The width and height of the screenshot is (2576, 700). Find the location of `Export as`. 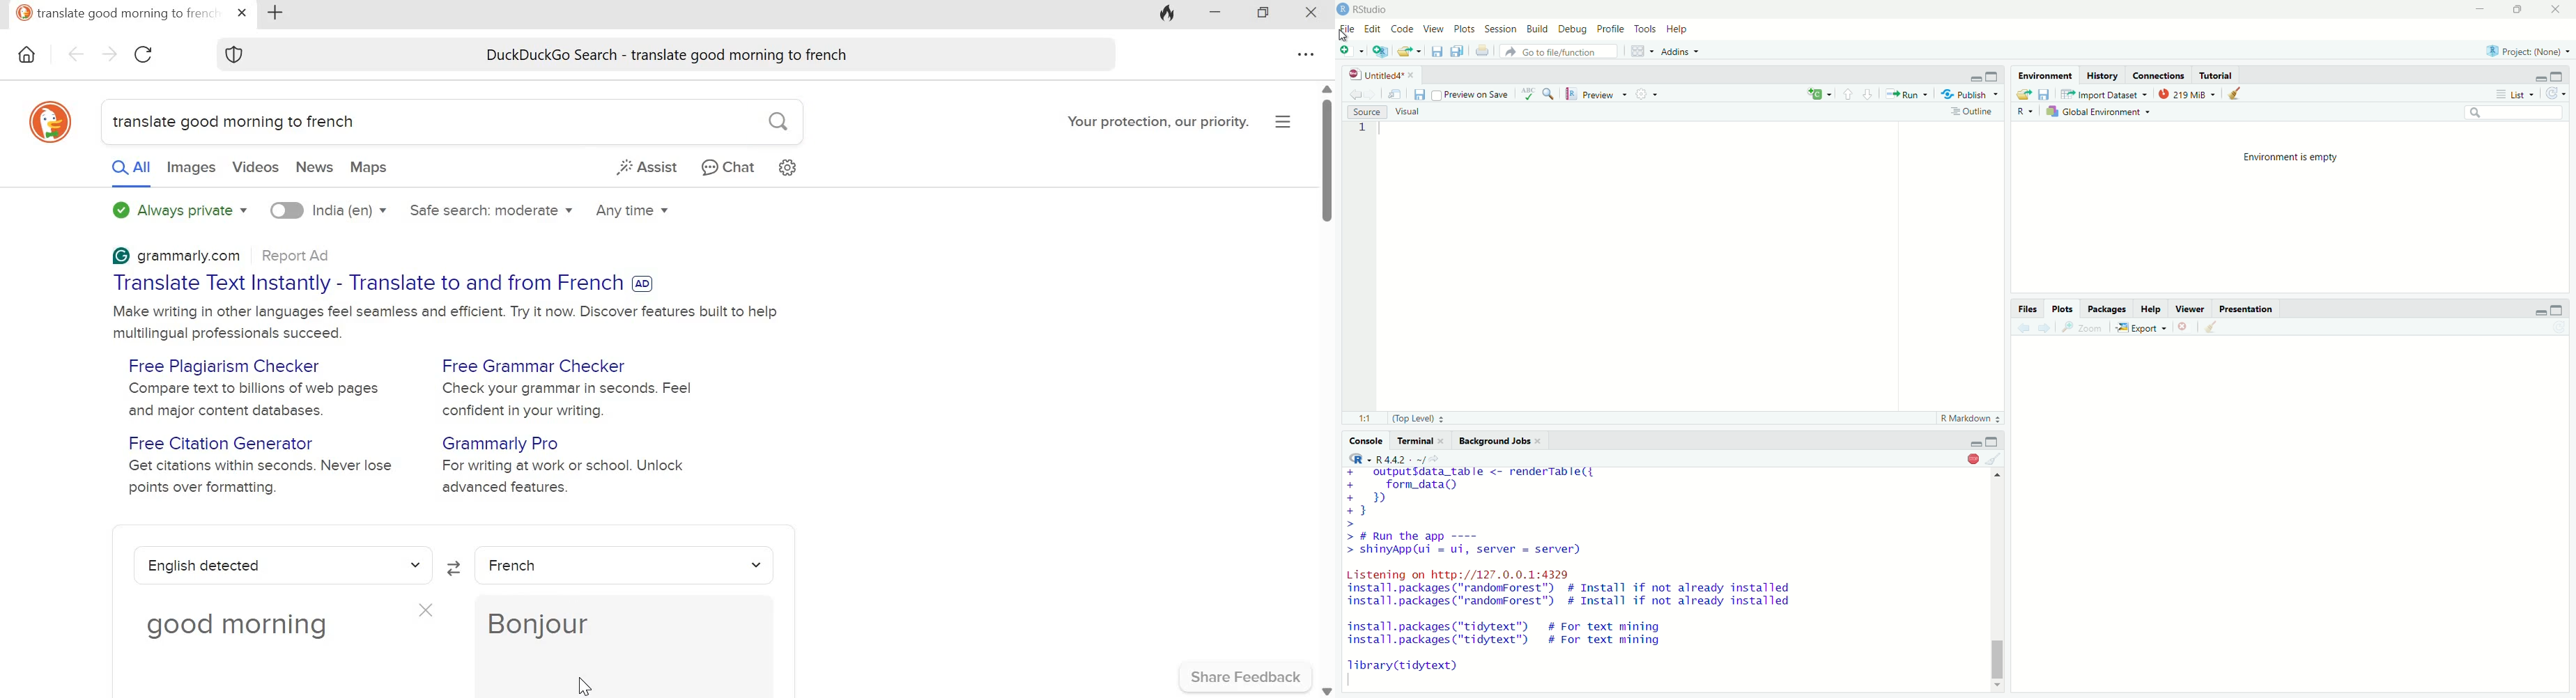

Export as is located at coordinates (2143, 329).